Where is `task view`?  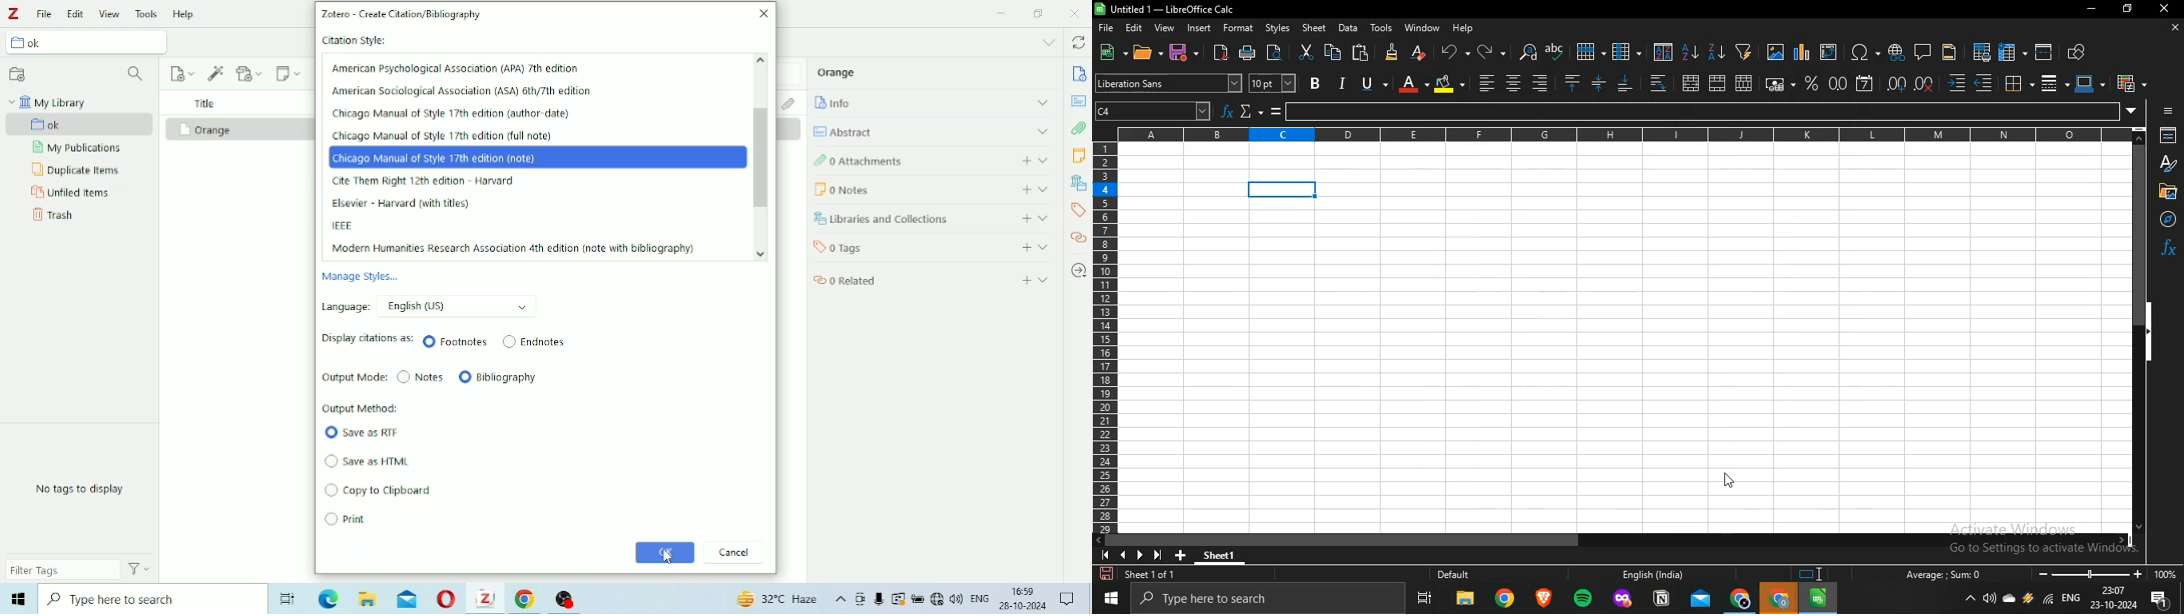 task view is located at coordinates (1425, 601).